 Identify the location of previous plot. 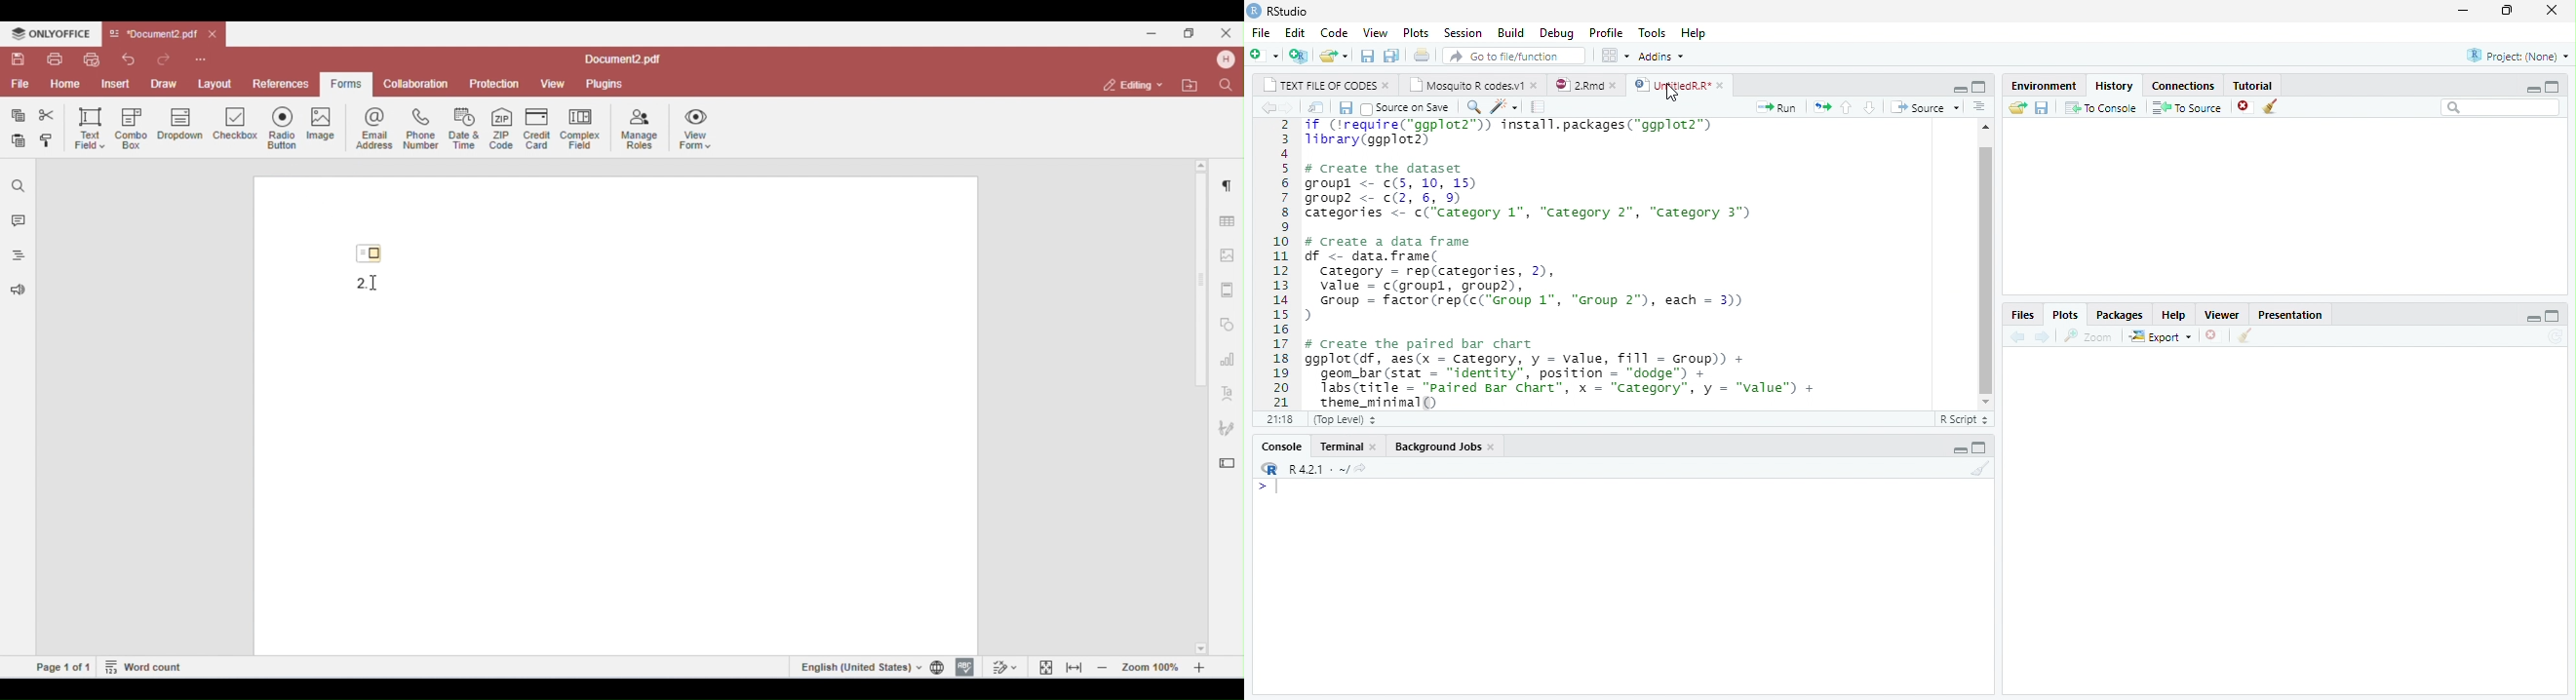
(2017, 337).